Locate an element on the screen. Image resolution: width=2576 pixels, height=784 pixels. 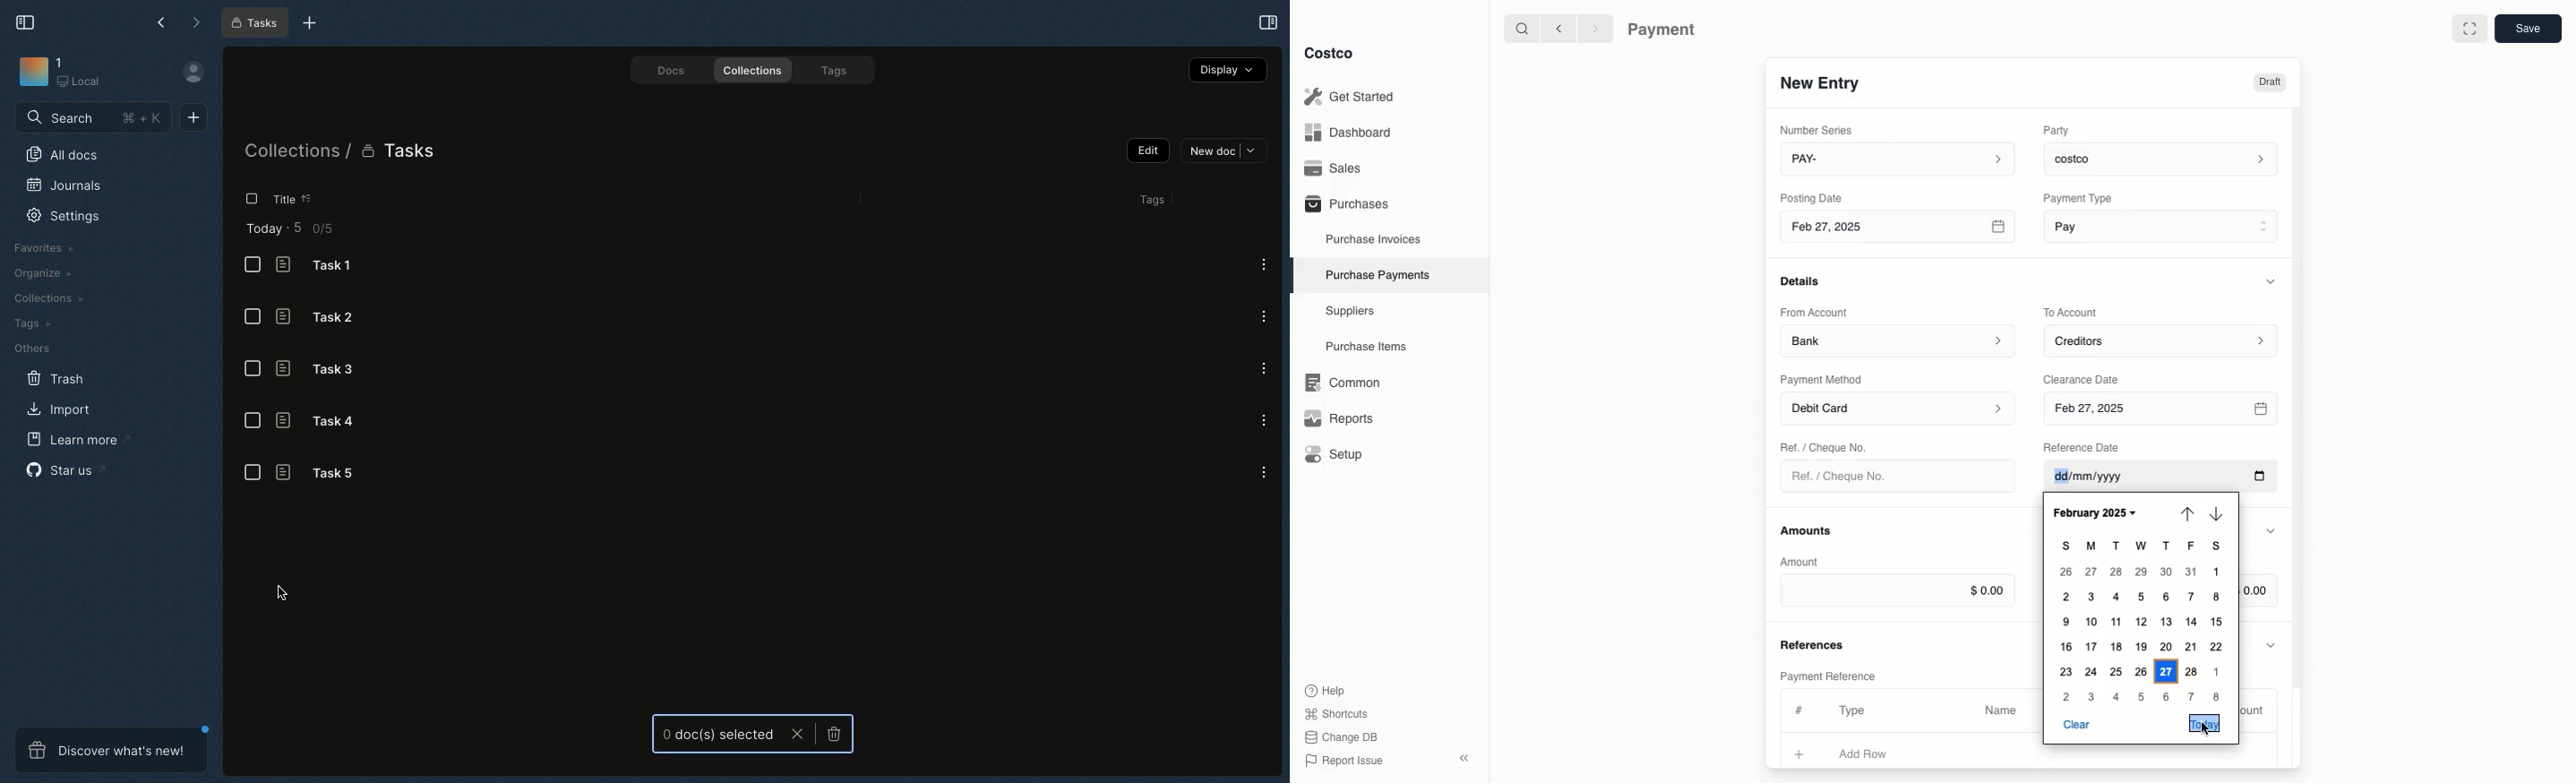
Forward is located at coordinates (1594, 28).